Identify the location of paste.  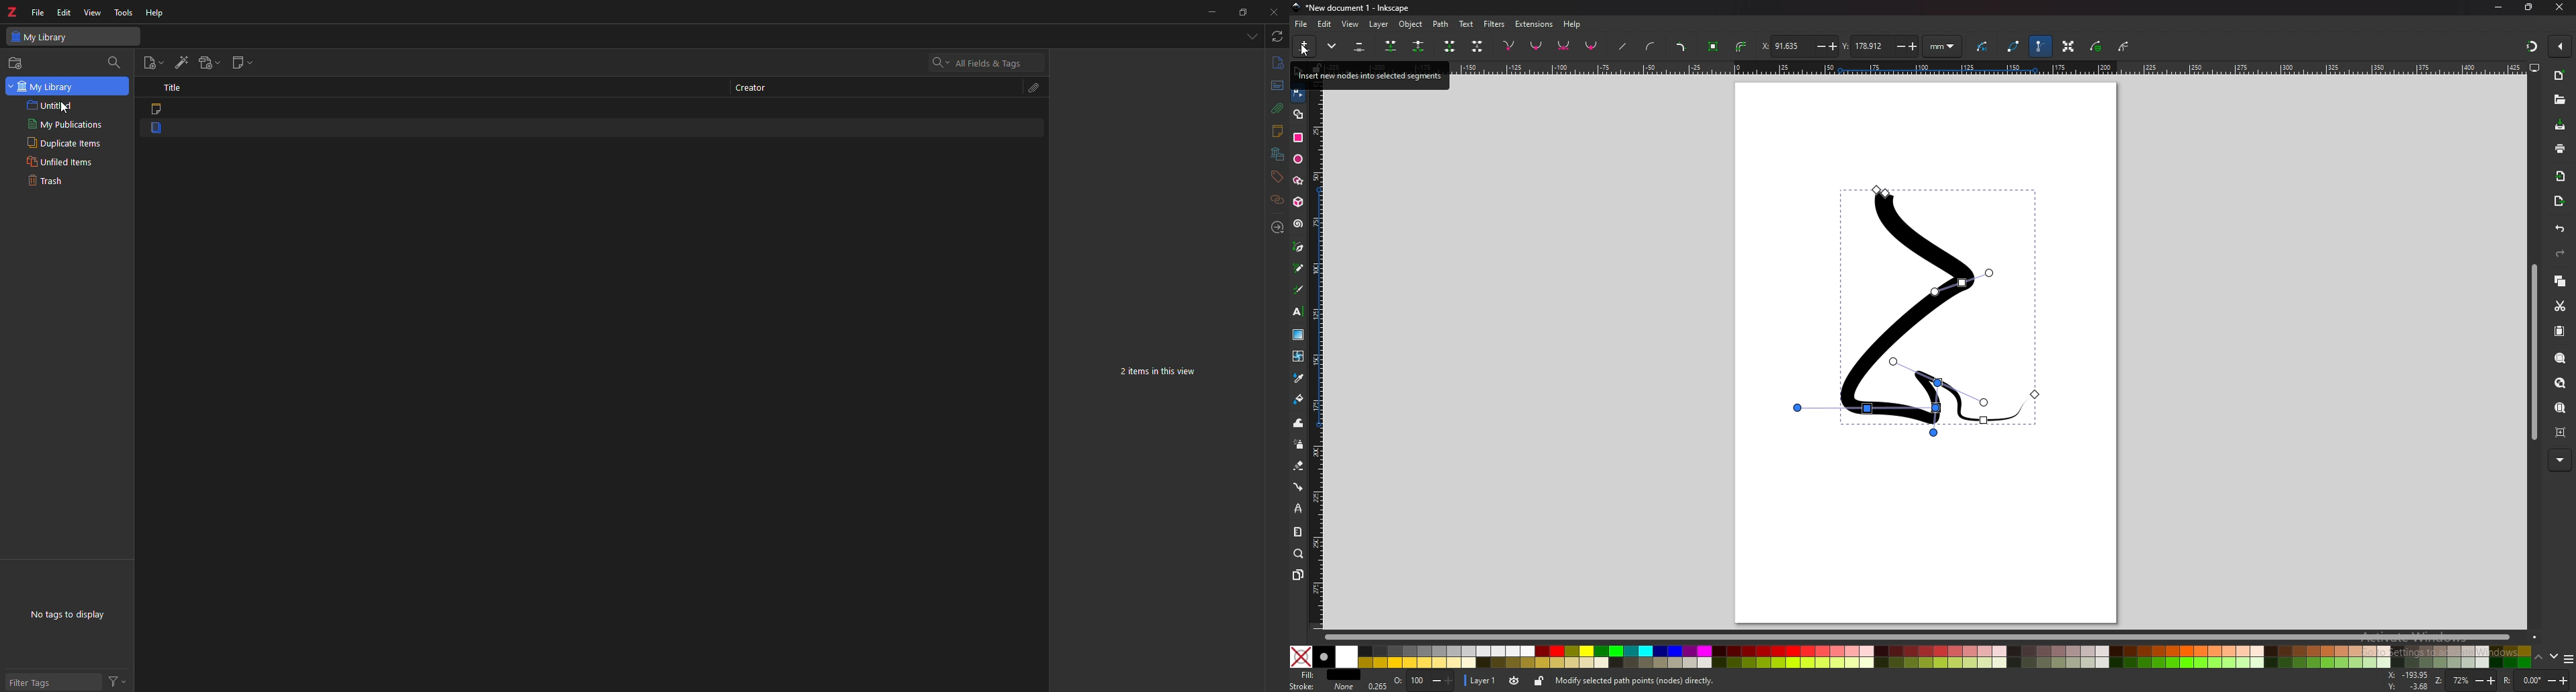
(2560, 331).